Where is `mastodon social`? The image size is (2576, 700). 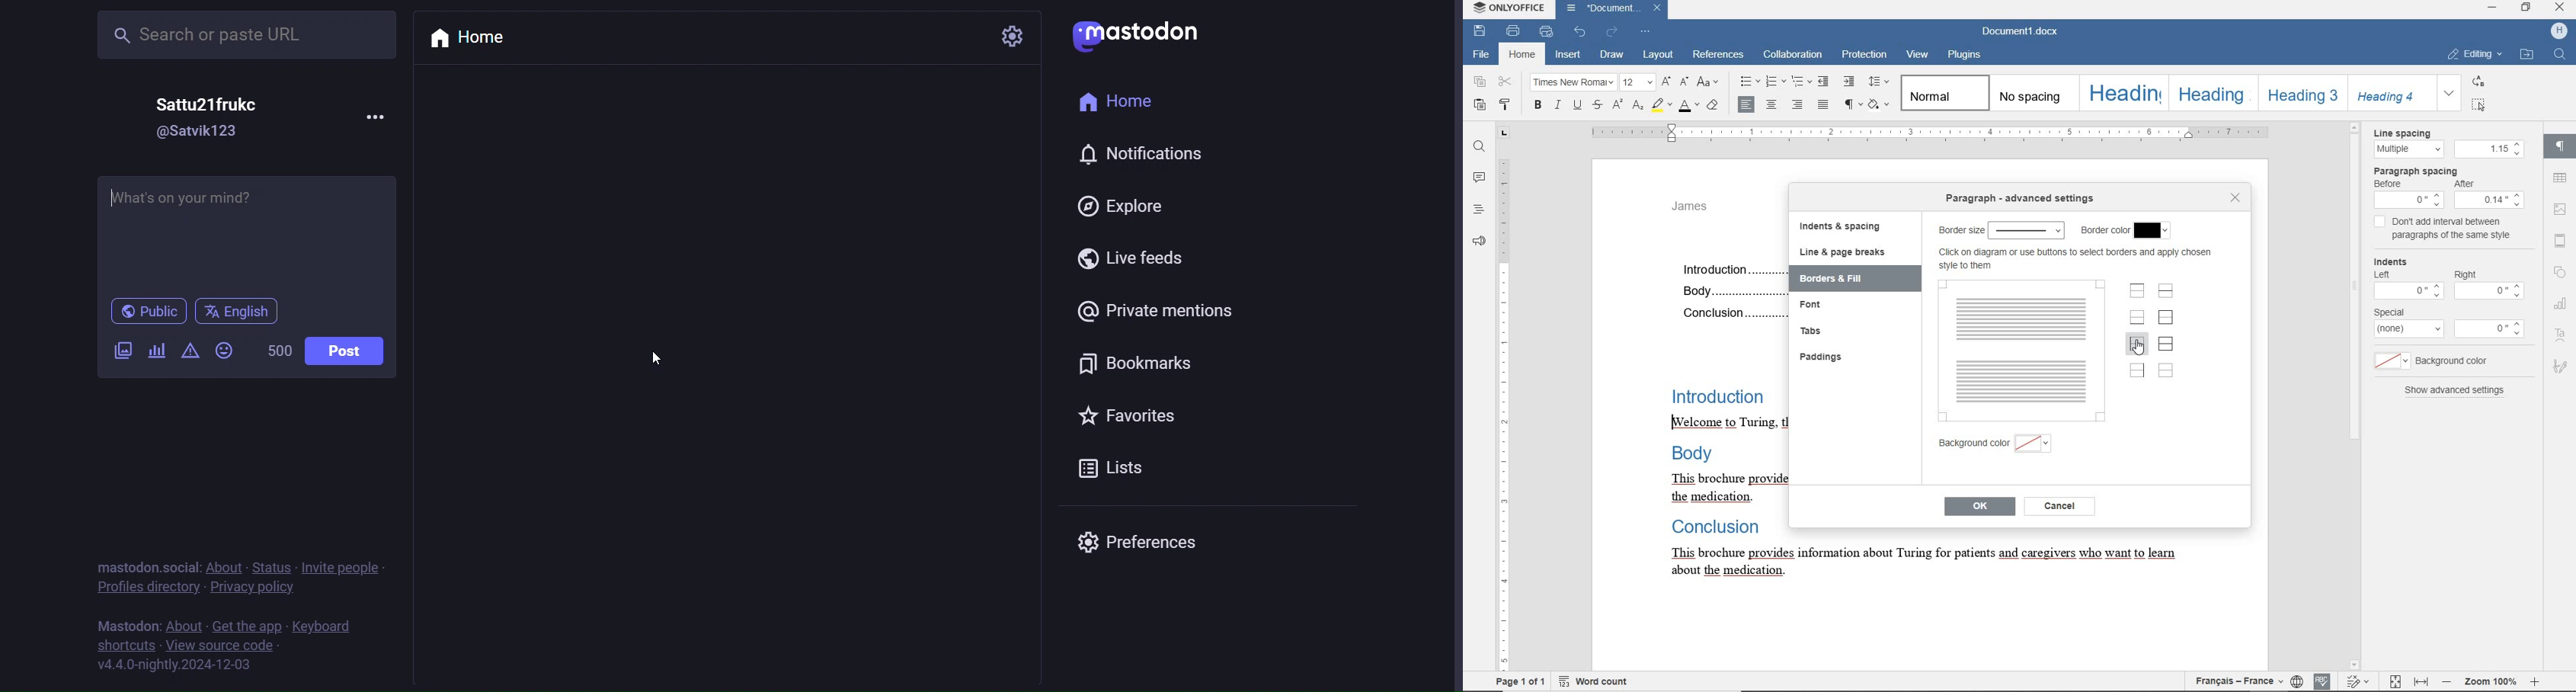 mastodon social is located at coordinates (145, 565).